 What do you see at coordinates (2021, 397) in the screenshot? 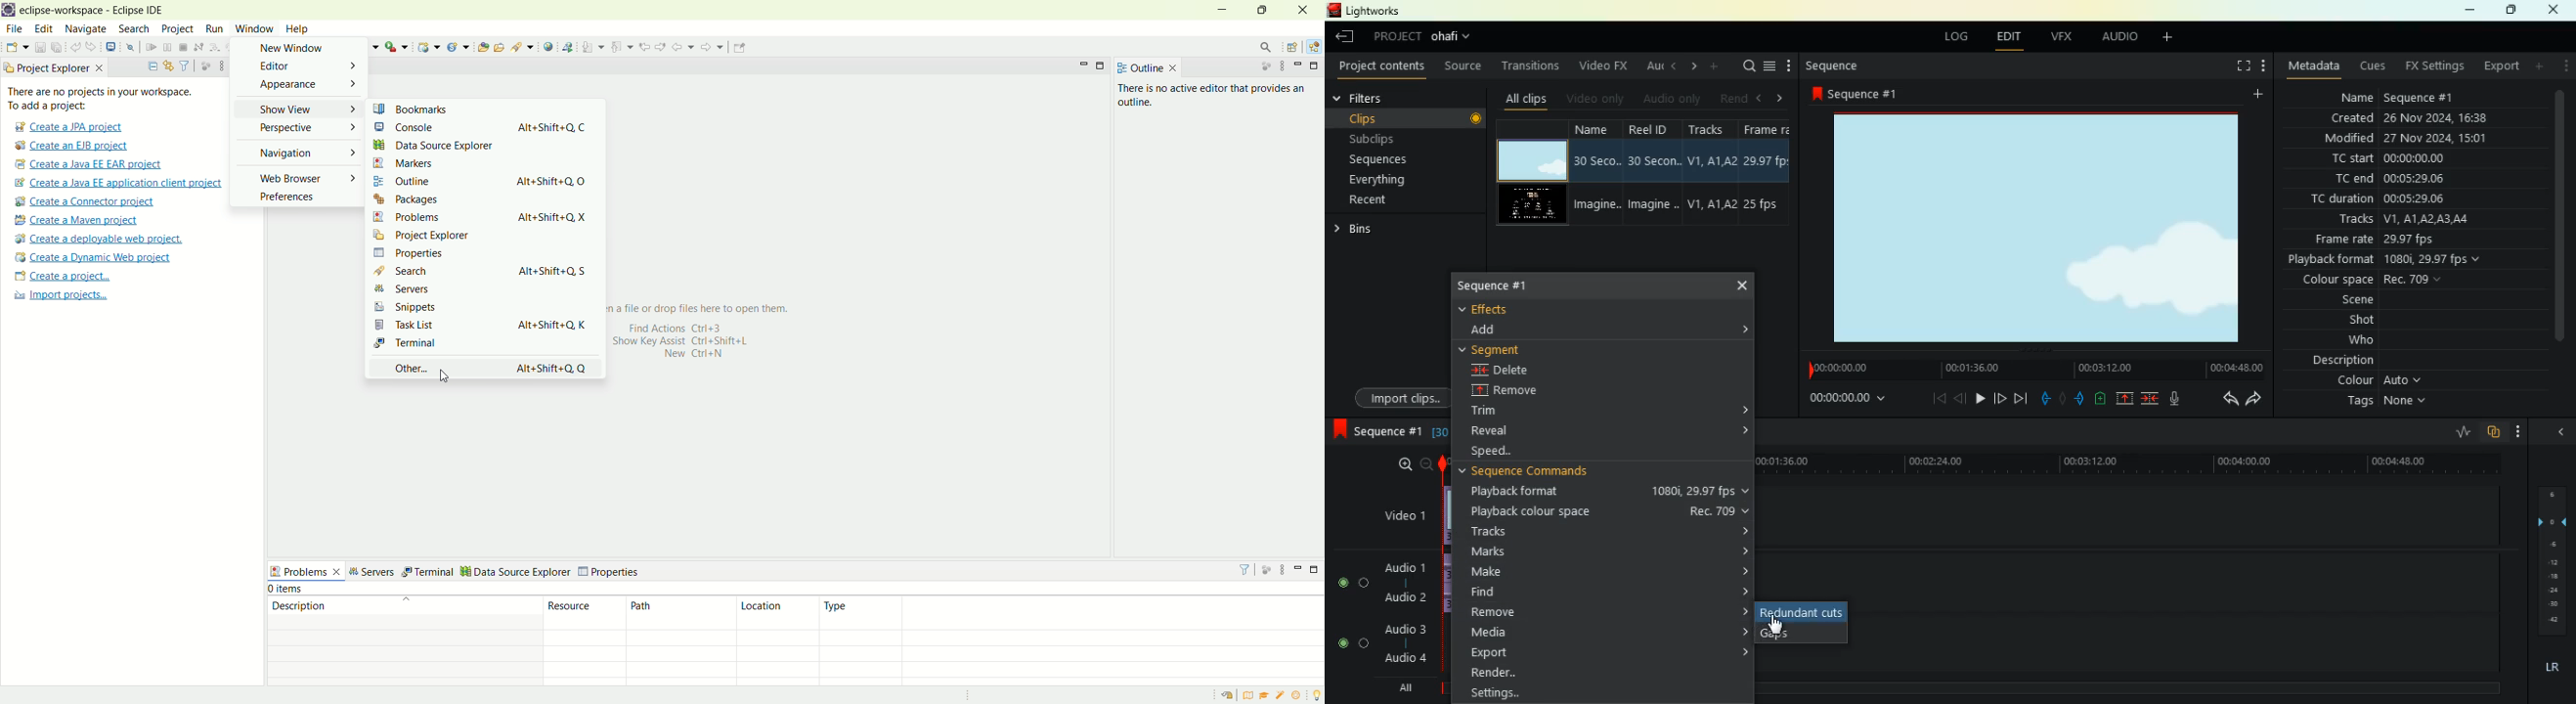
I see `end` at bounding box center [2021, 397].